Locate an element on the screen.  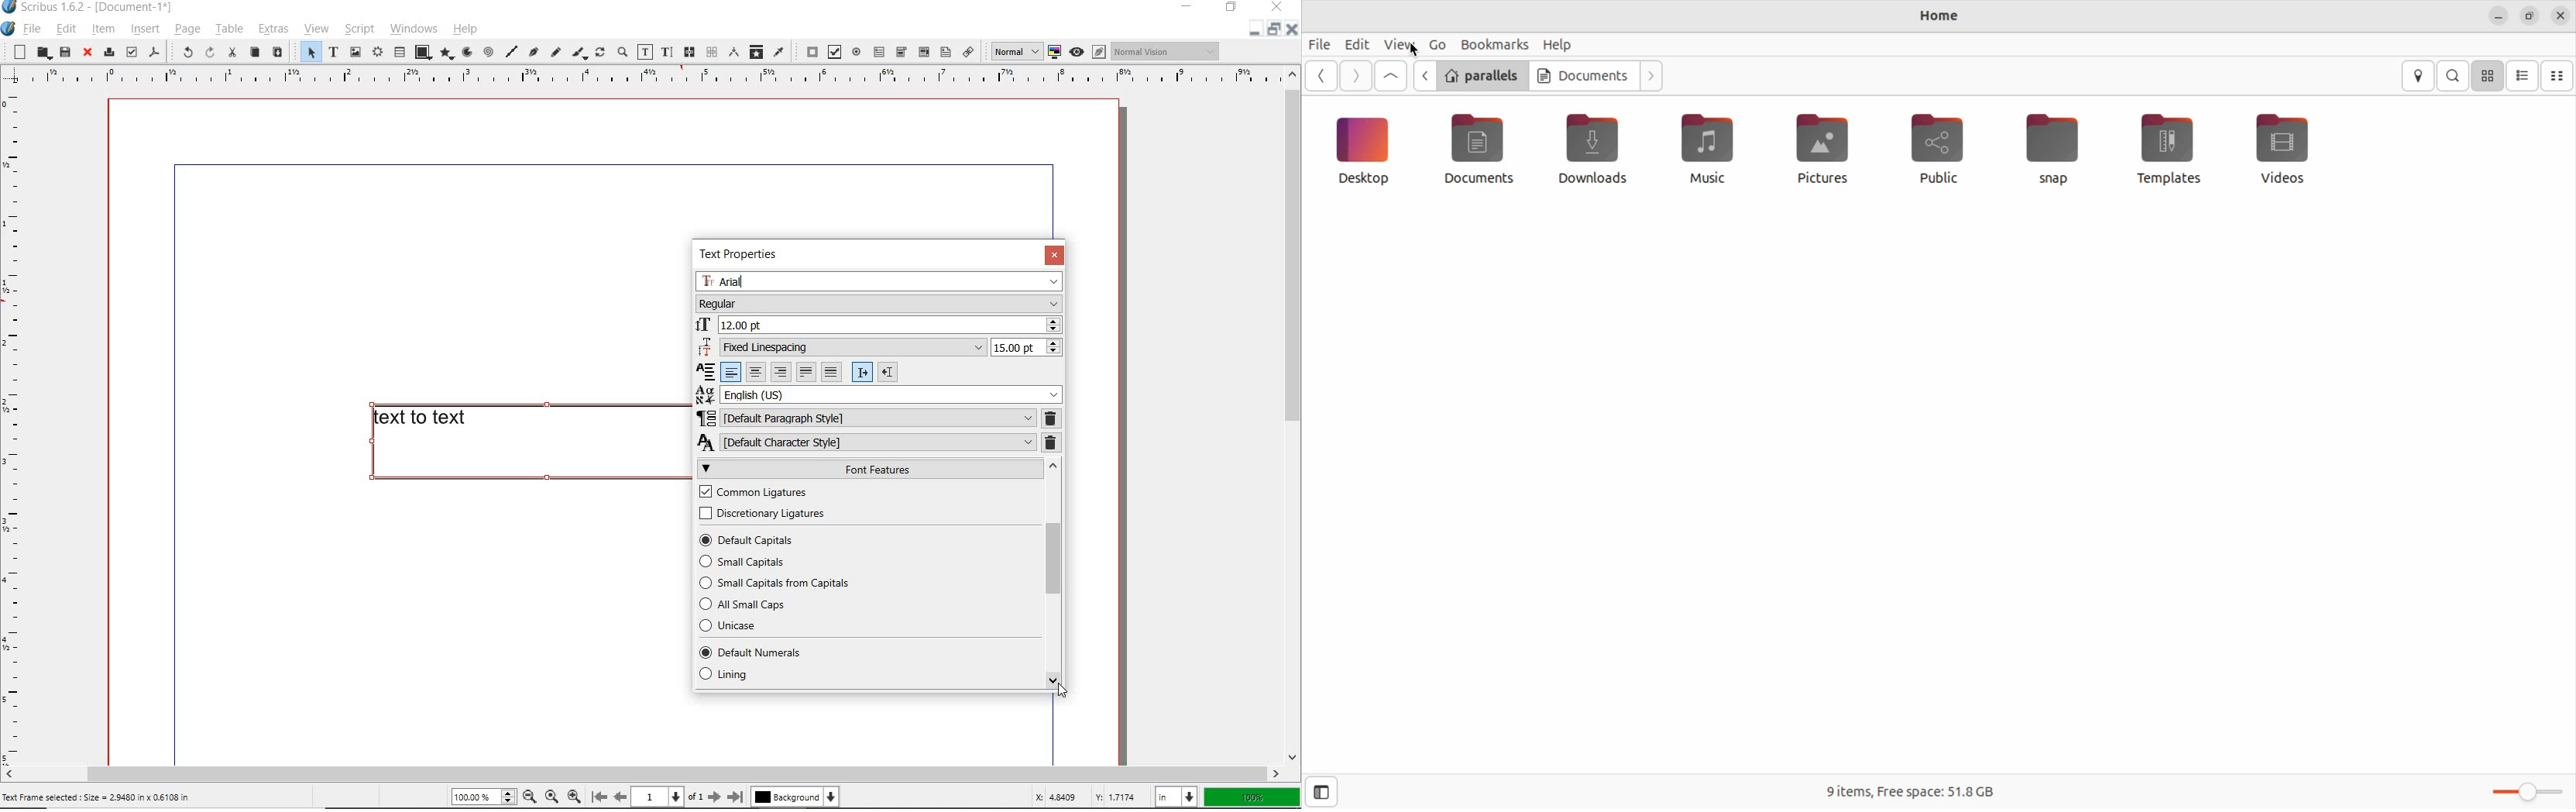
DEFAULT CAPITALS is located at coordinates (747, 540).